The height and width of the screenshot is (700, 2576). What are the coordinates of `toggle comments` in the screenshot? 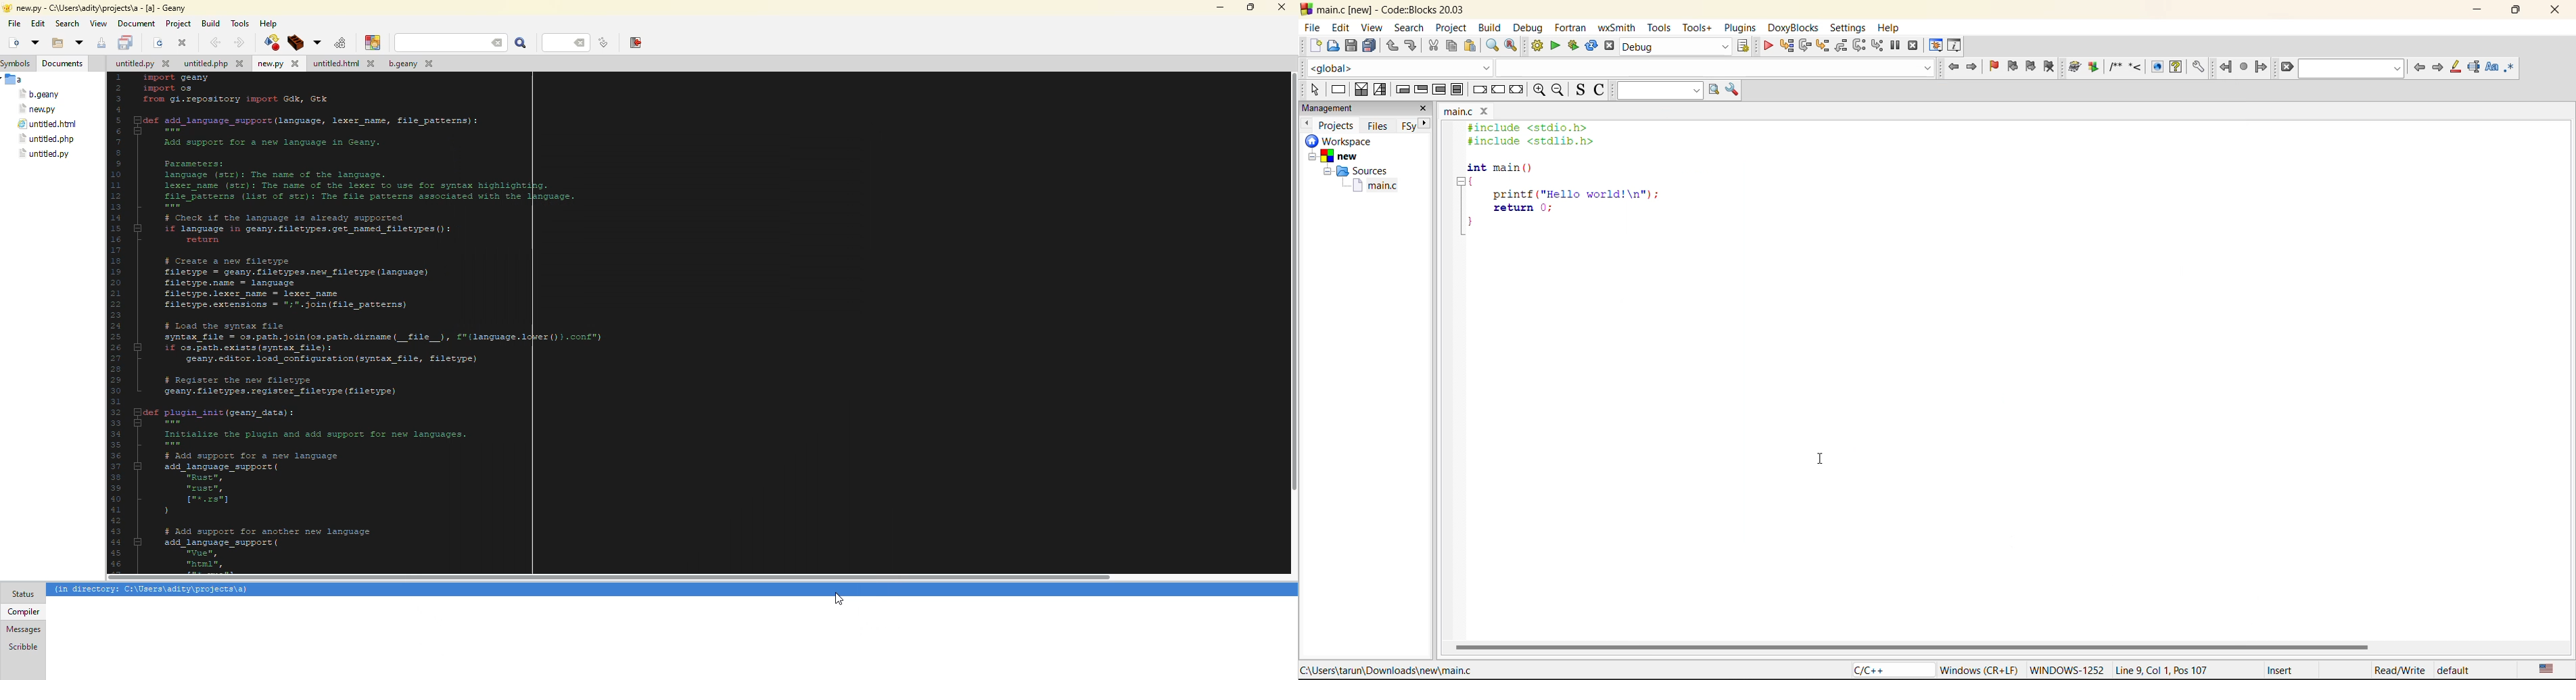 It's located at (1600, 90).